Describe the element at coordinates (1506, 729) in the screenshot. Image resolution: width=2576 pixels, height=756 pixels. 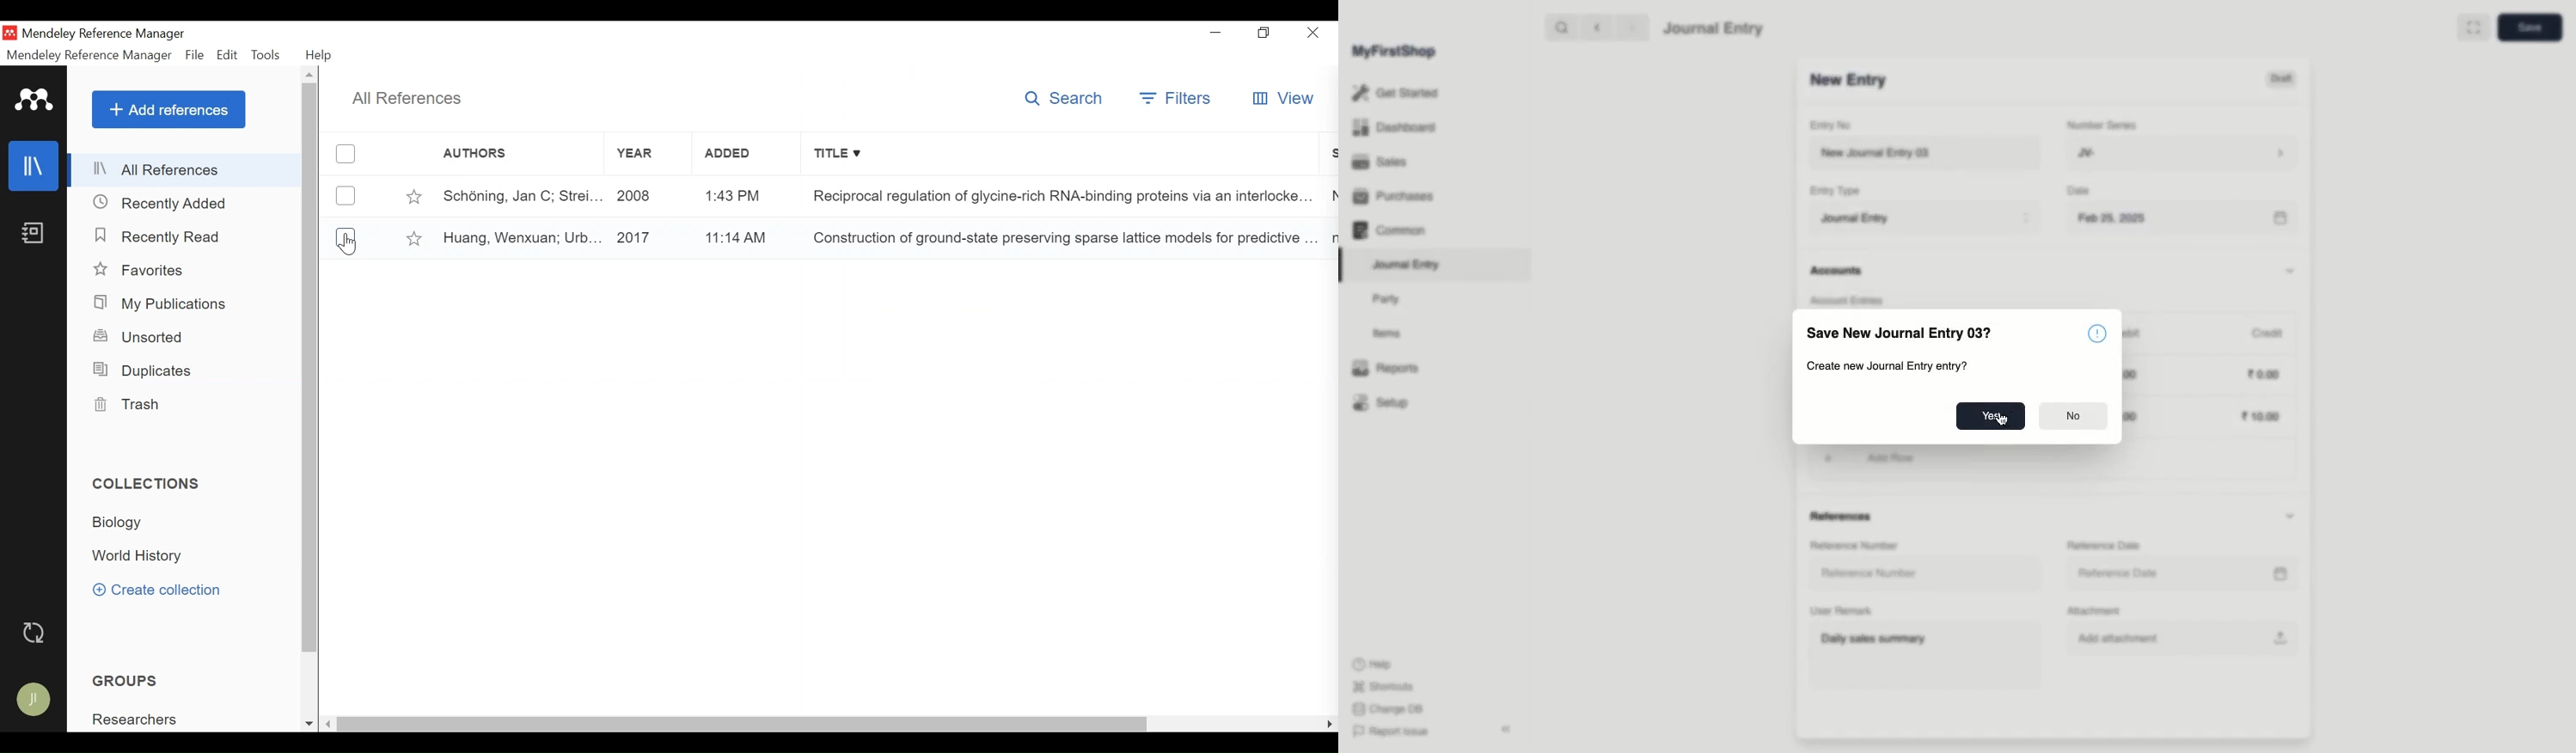
I see `Collapse` at that location.